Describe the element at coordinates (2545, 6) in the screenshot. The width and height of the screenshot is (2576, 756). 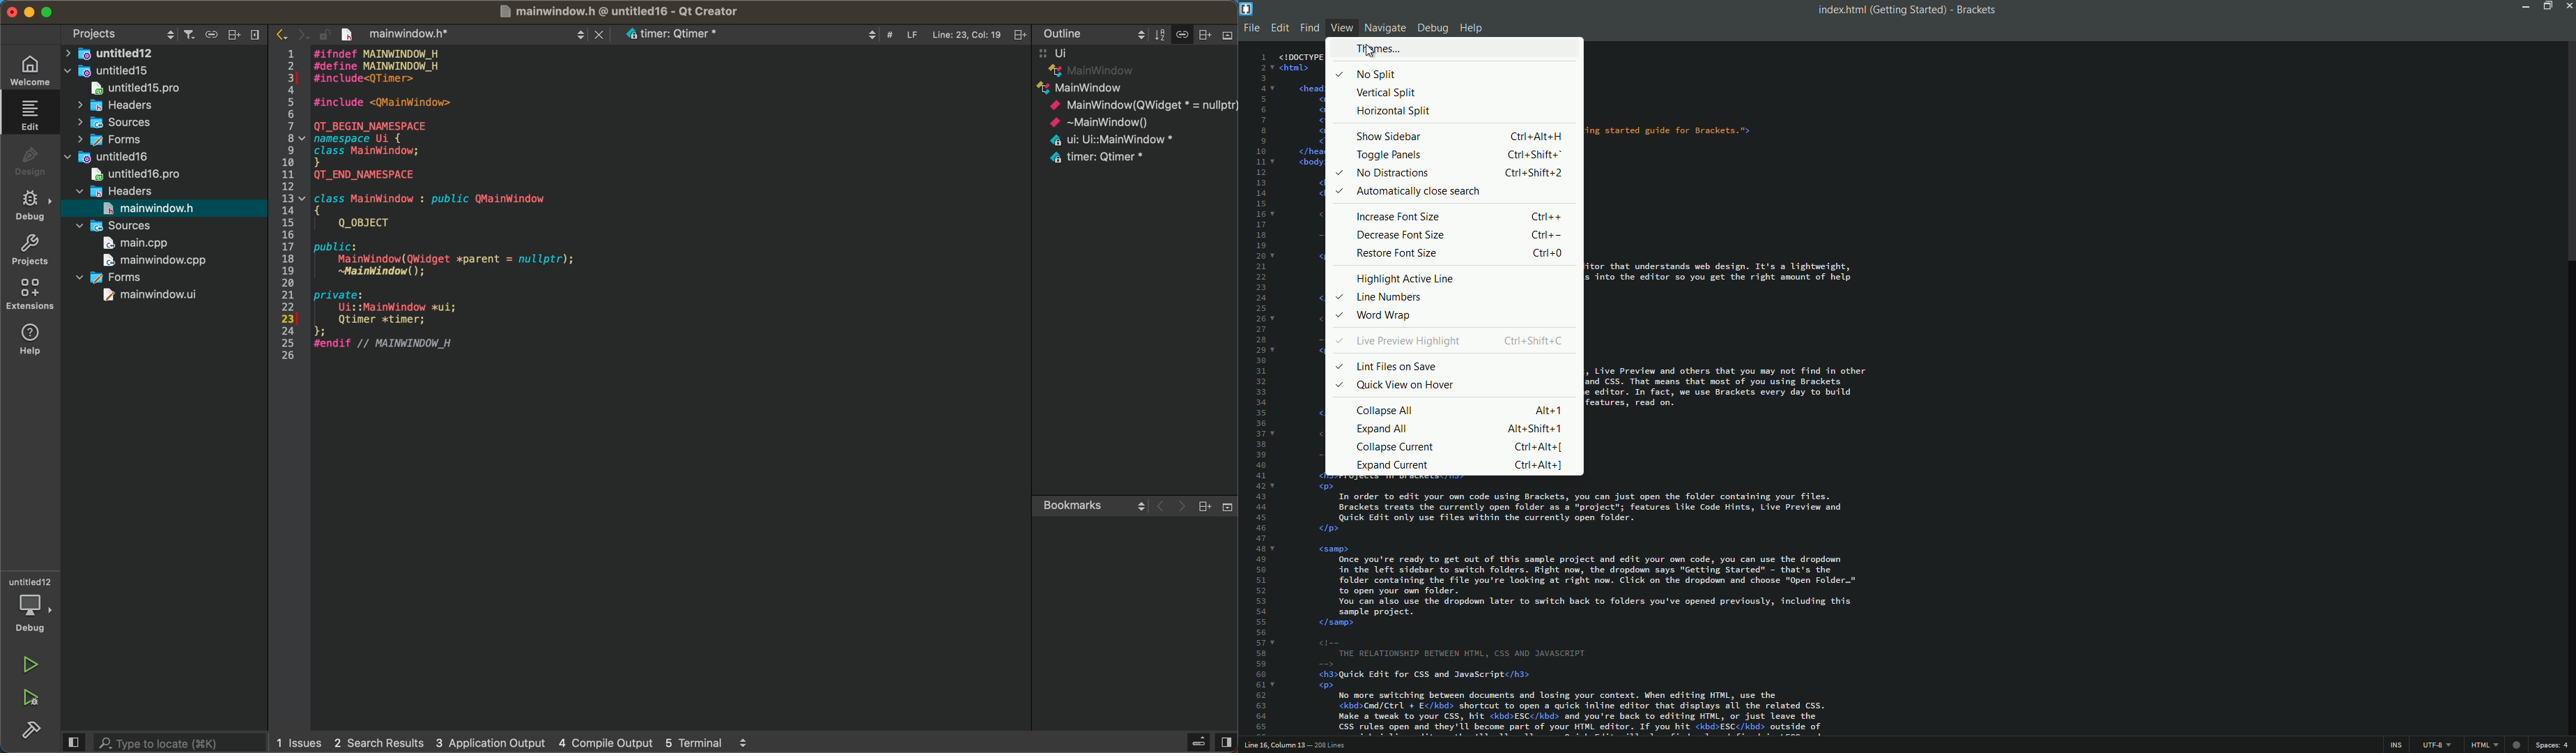
I see `maximize` at that location.